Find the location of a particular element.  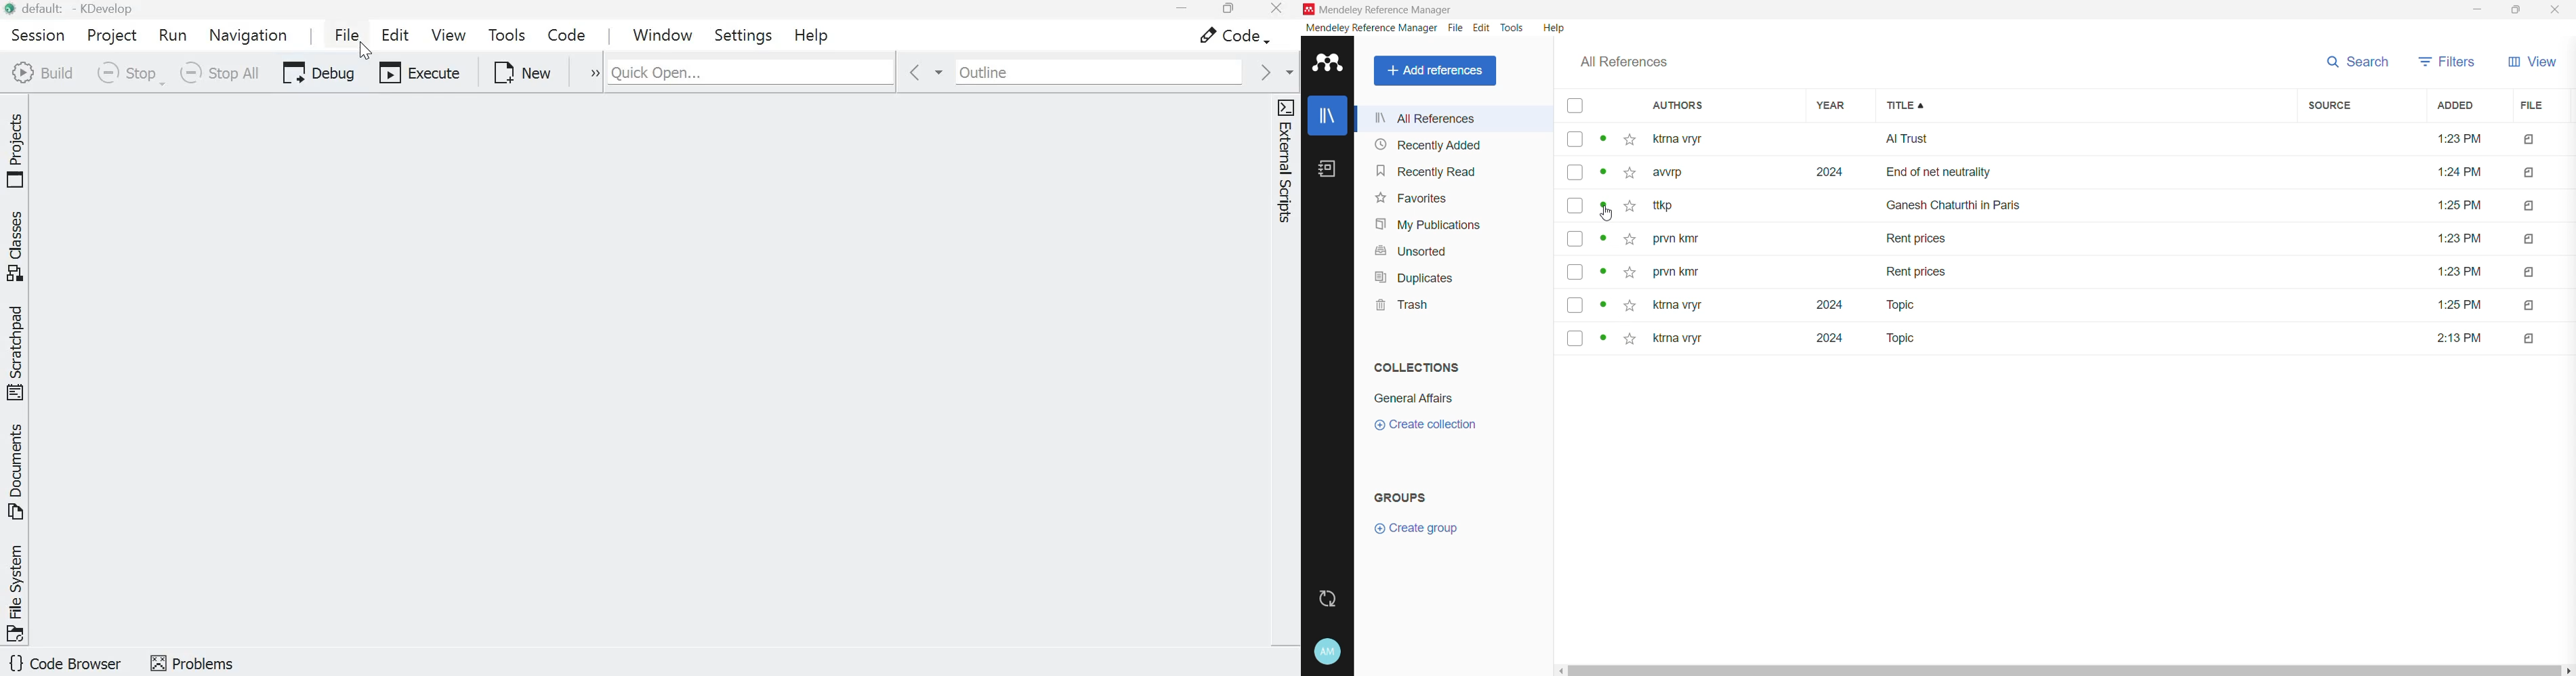

Source is located at coordinates (2364, 106).